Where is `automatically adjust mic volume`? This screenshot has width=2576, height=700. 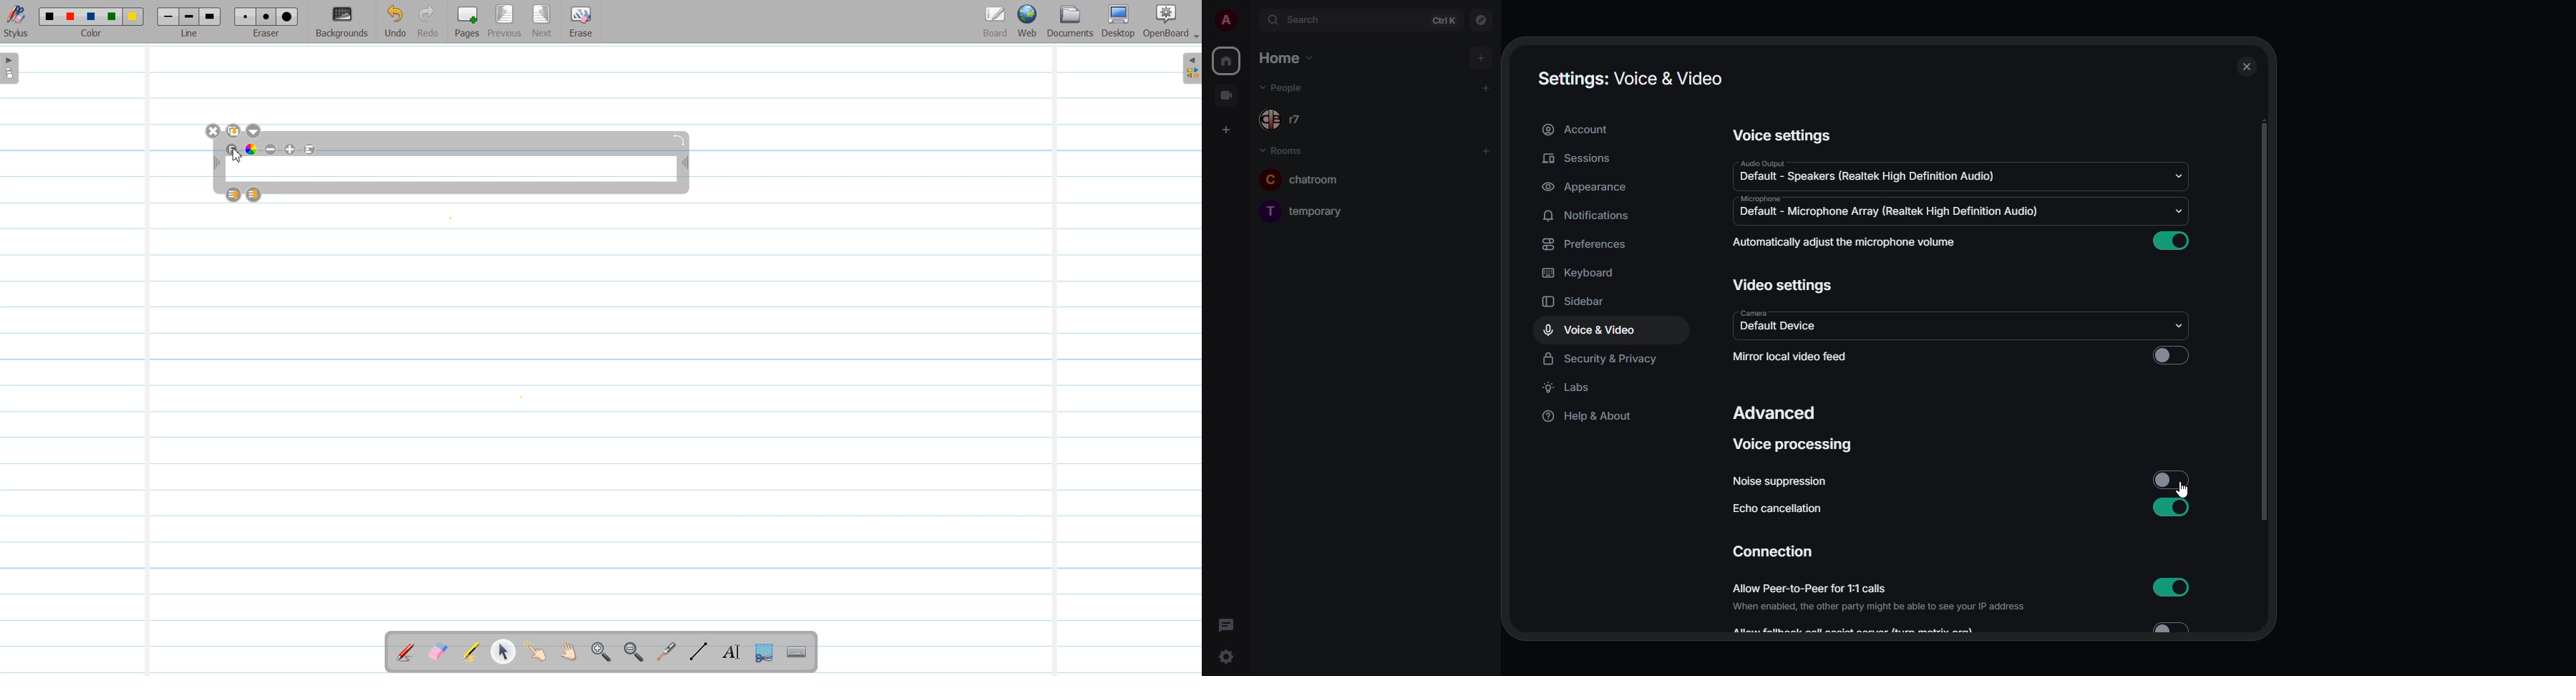
automatically adjust mic volume is located at coordinates (1844, 242).